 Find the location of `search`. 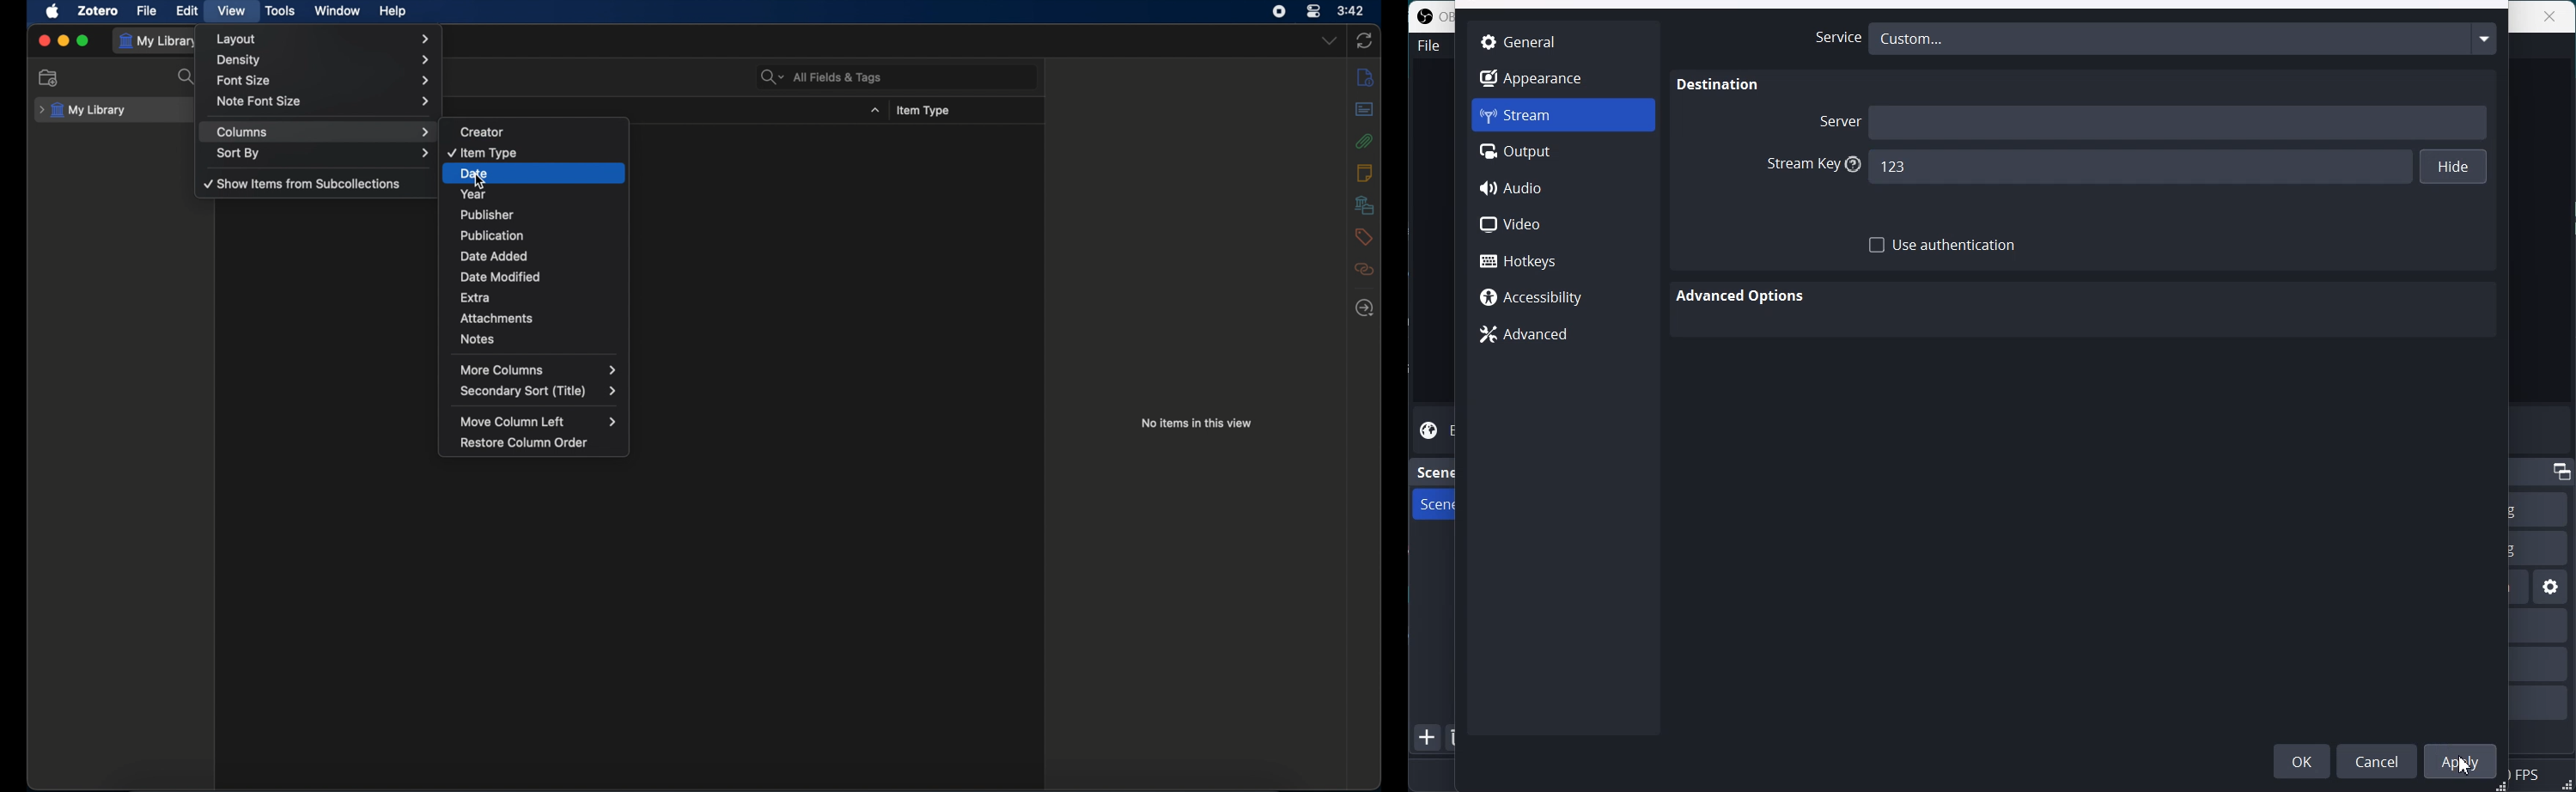

search is located at coordinates (188, 77).